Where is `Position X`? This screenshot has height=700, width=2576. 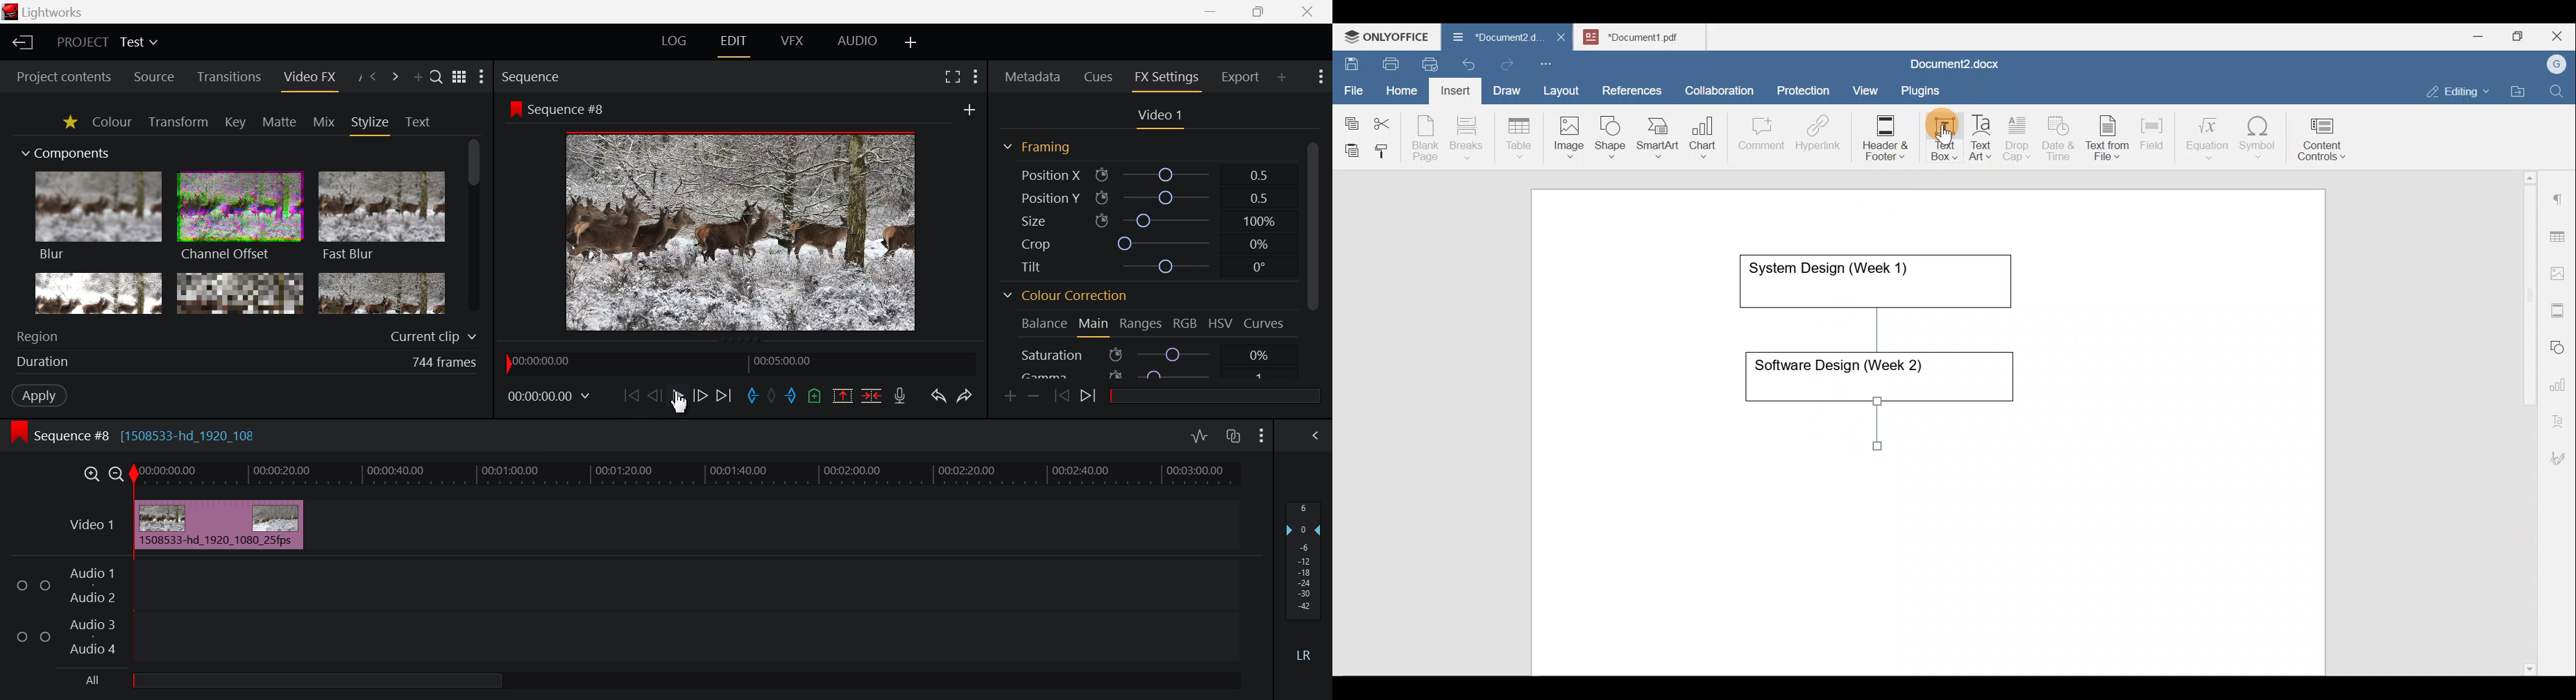 Position X is located at coordinates (1146, 174).